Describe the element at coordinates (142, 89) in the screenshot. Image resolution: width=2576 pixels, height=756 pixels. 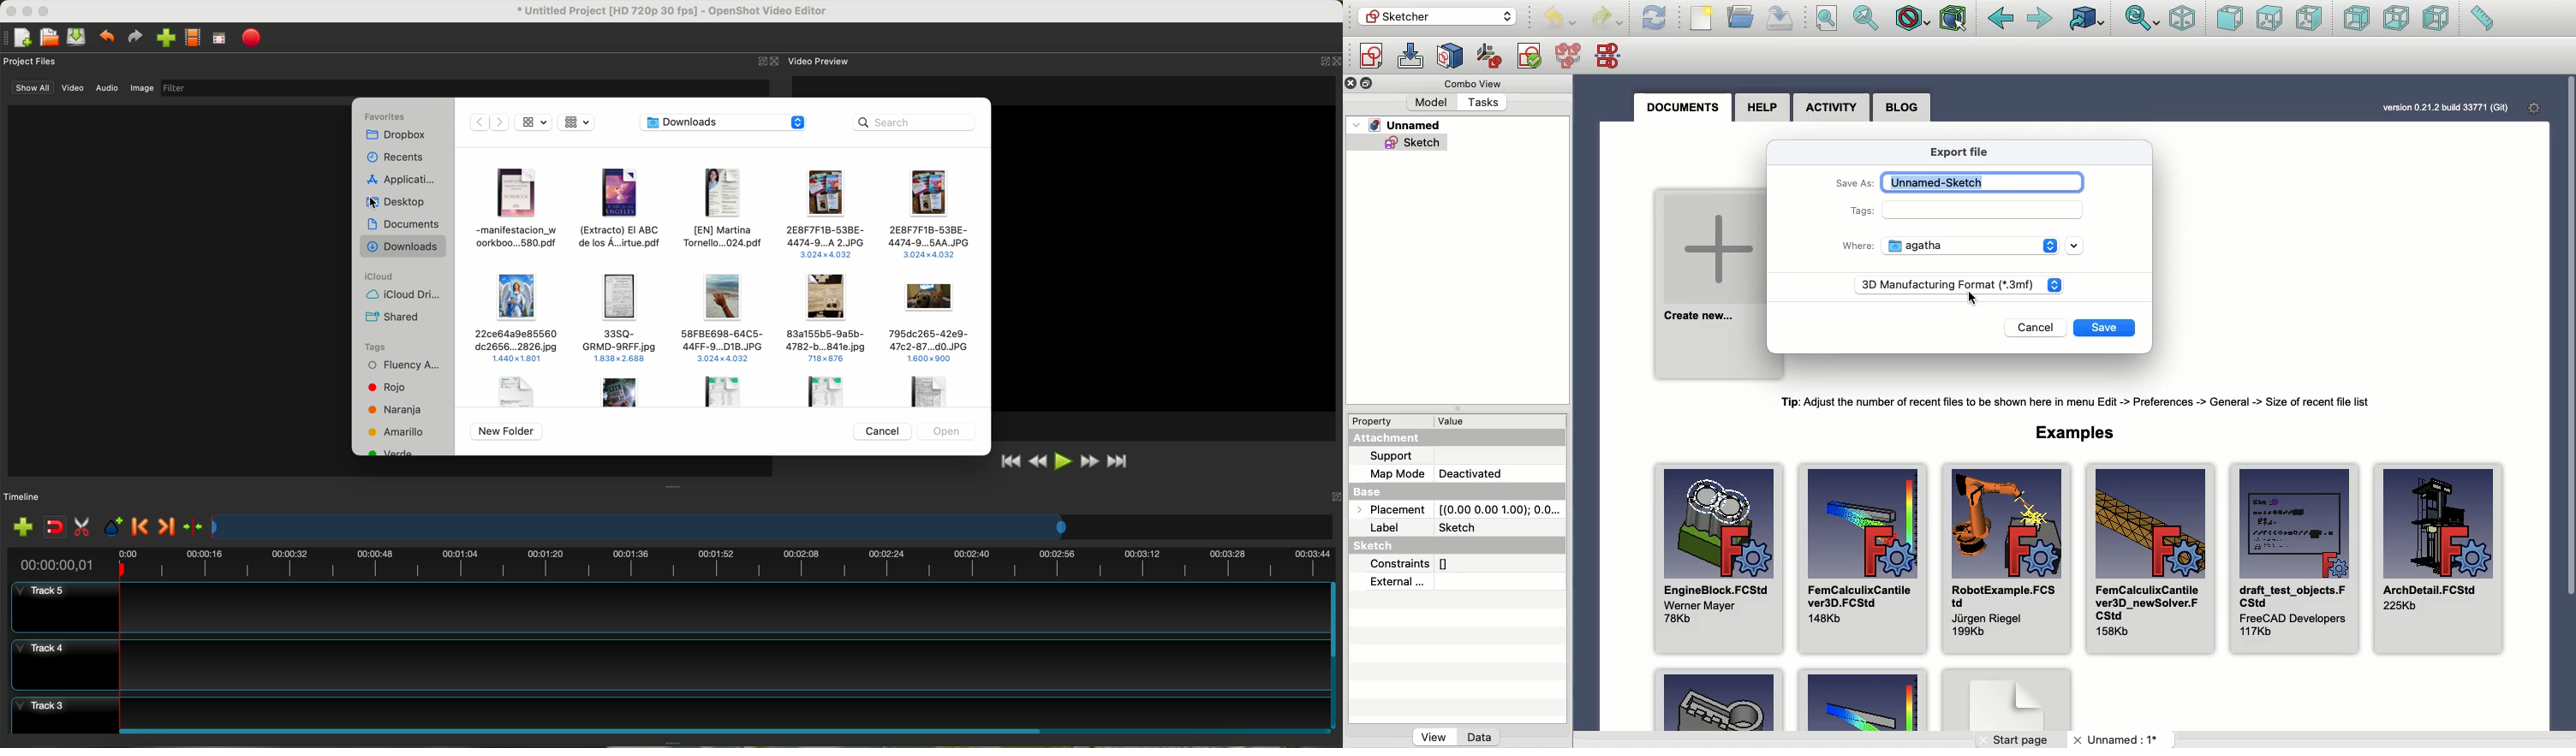
I see `image` at that location.